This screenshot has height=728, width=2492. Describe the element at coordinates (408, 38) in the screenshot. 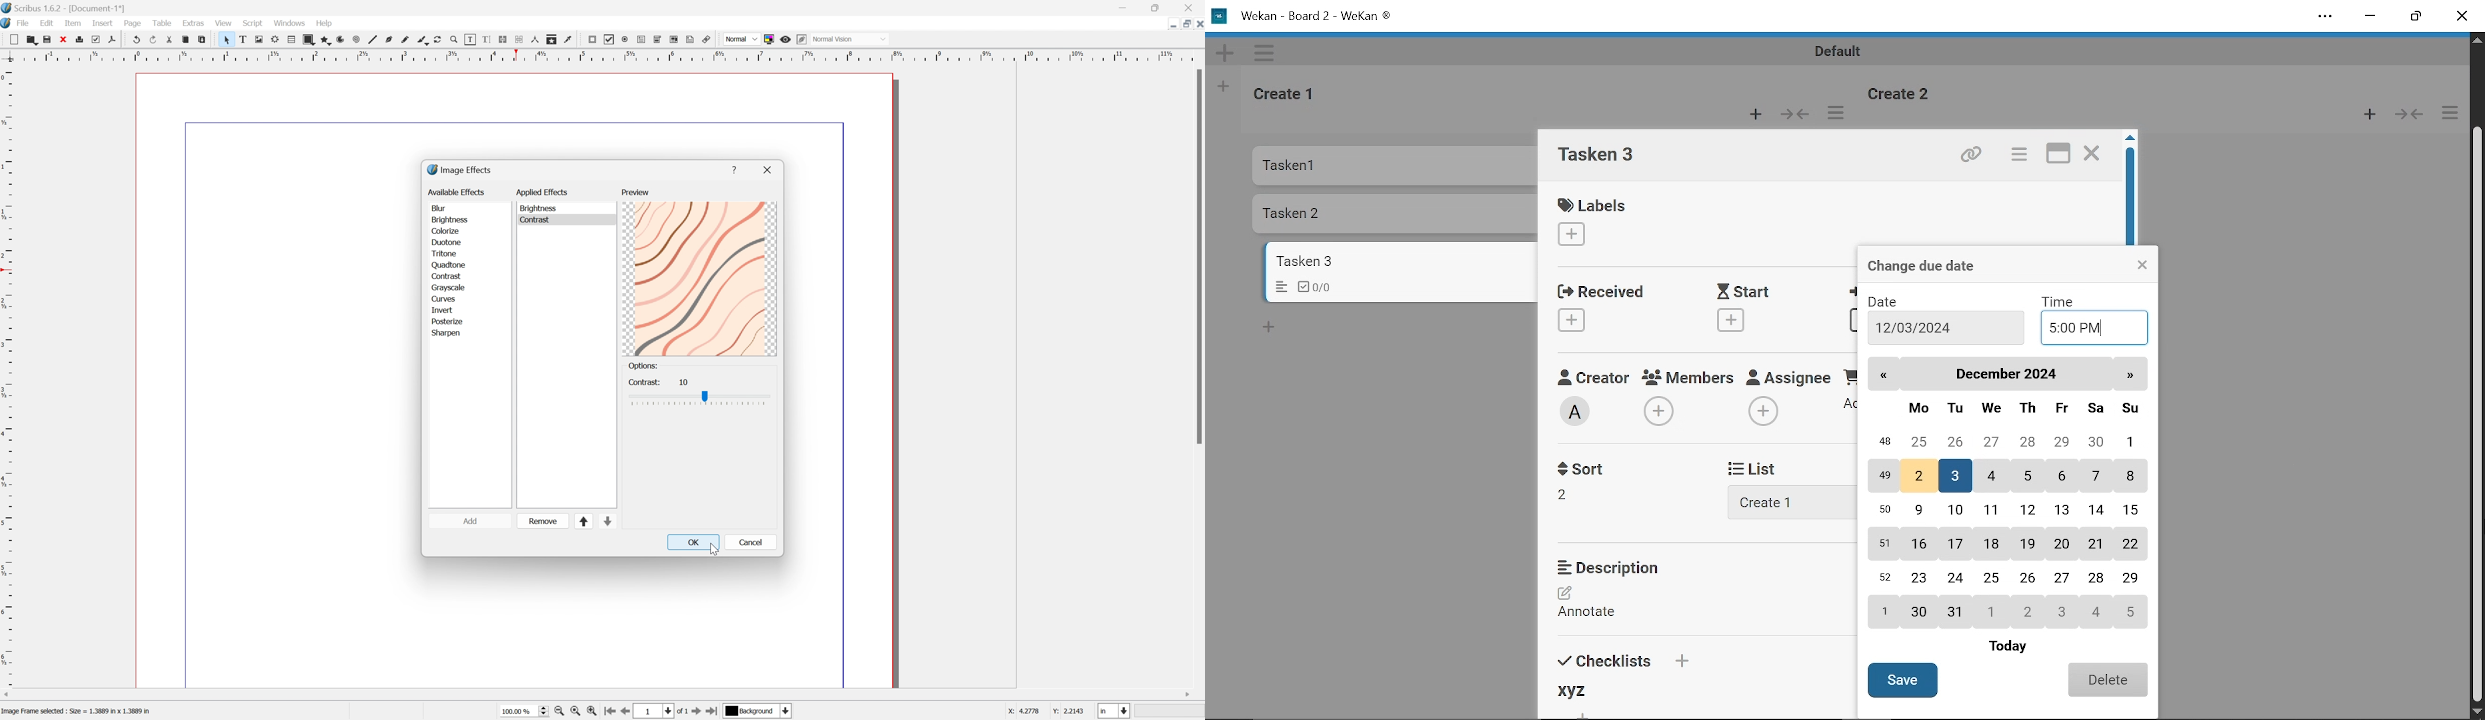

I see `Freehand line` at that location.